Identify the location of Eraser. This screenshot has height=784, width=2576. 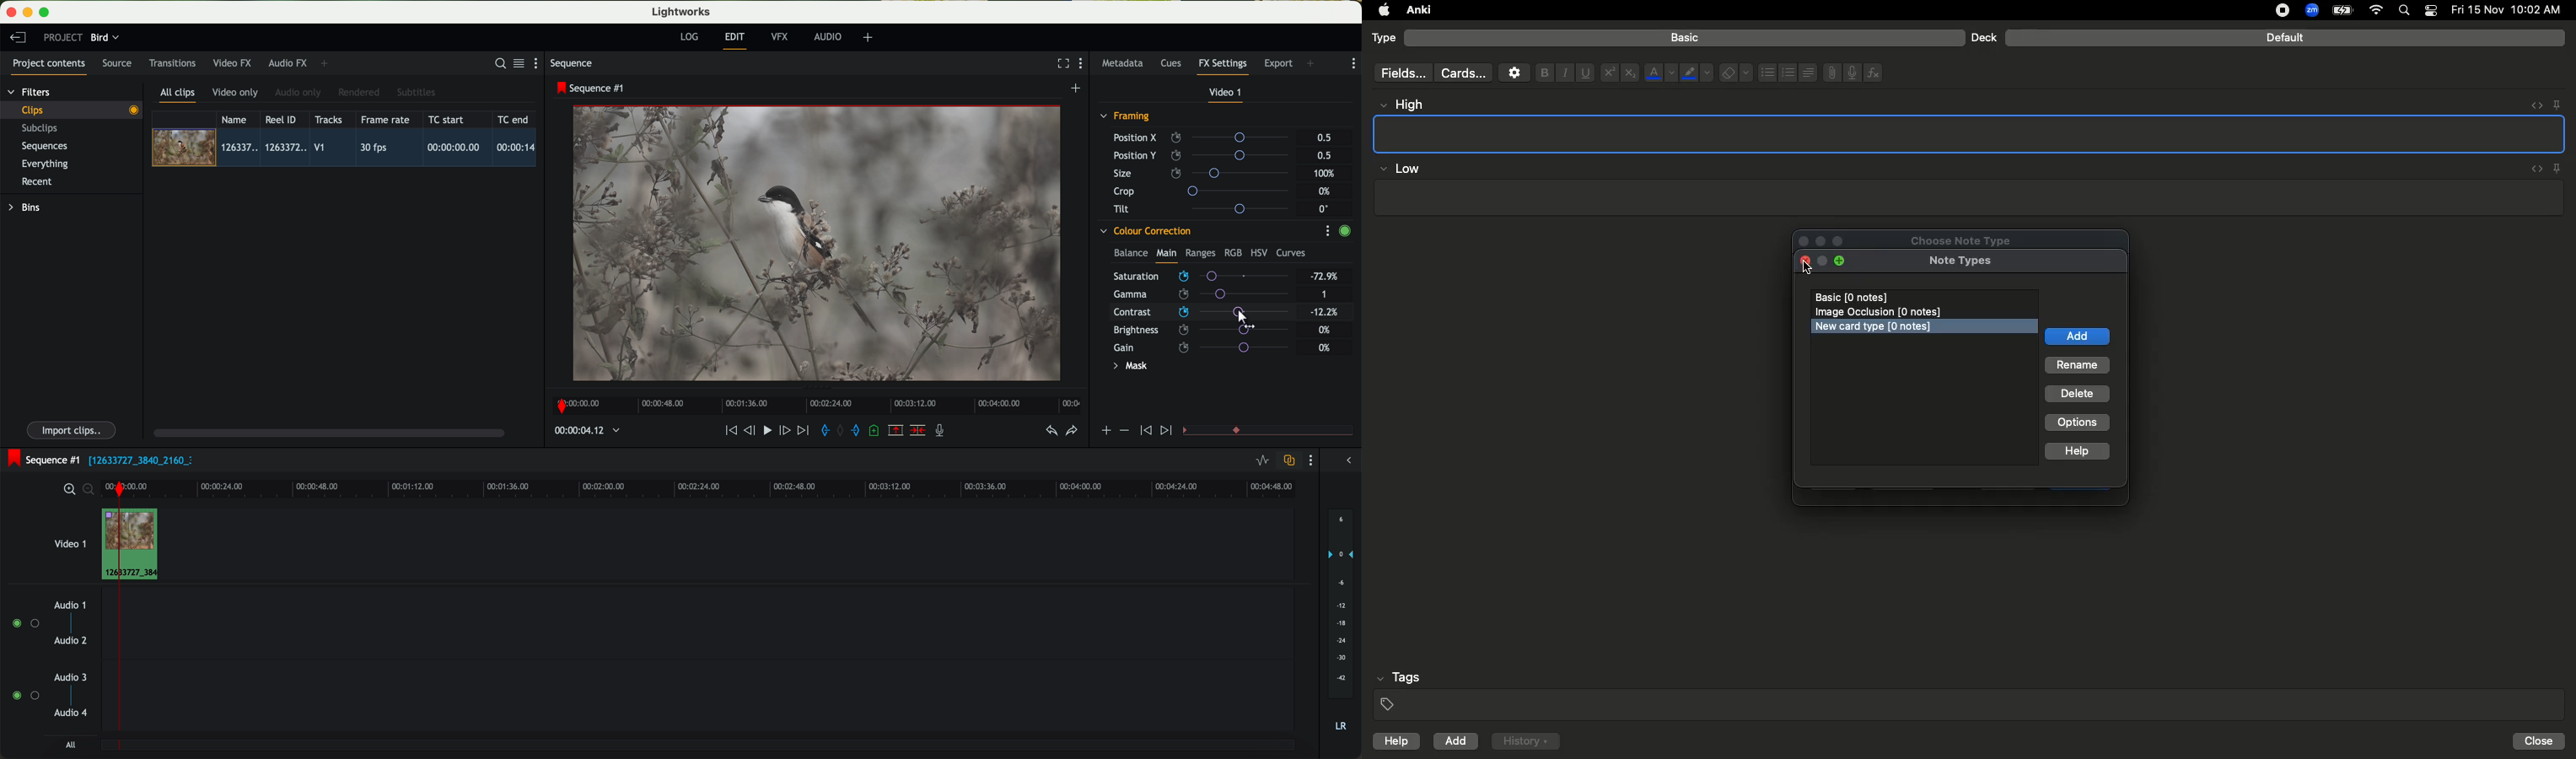
(1735, 73).